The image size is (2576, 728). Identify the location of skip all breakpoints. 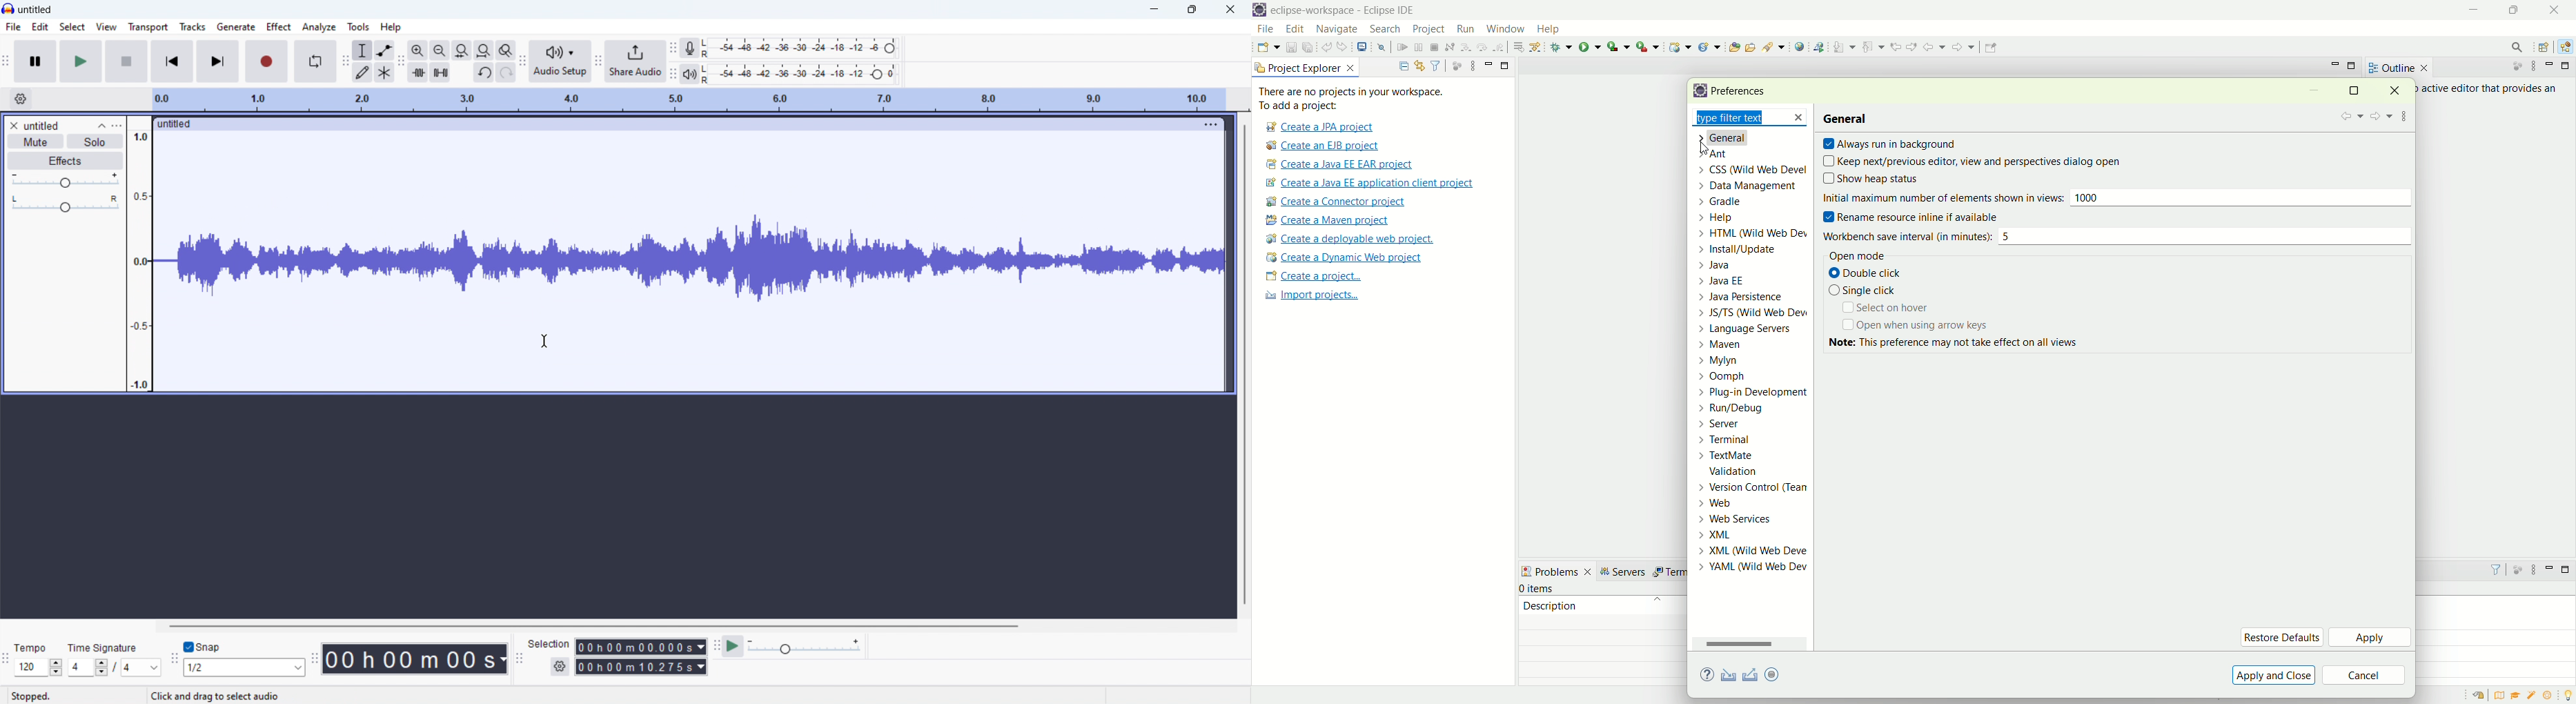
(1384, 48).